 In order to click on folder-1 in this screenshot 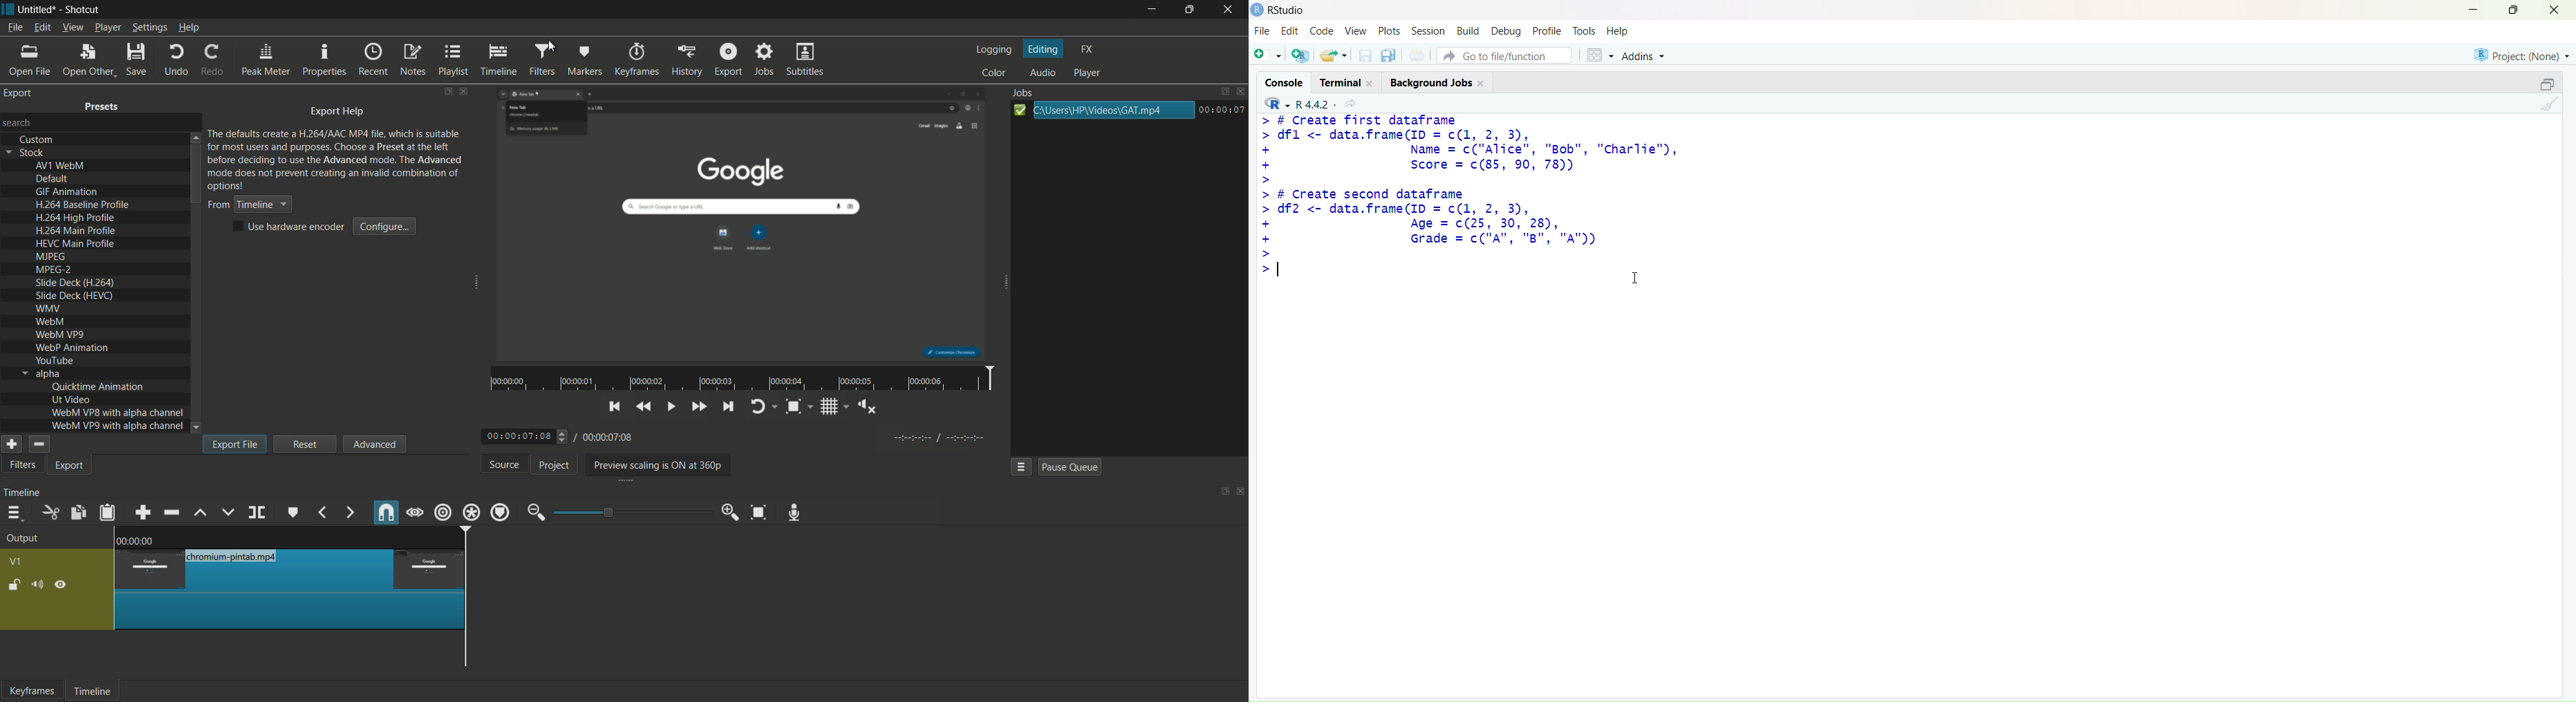, I will do `click(340, 150)`.